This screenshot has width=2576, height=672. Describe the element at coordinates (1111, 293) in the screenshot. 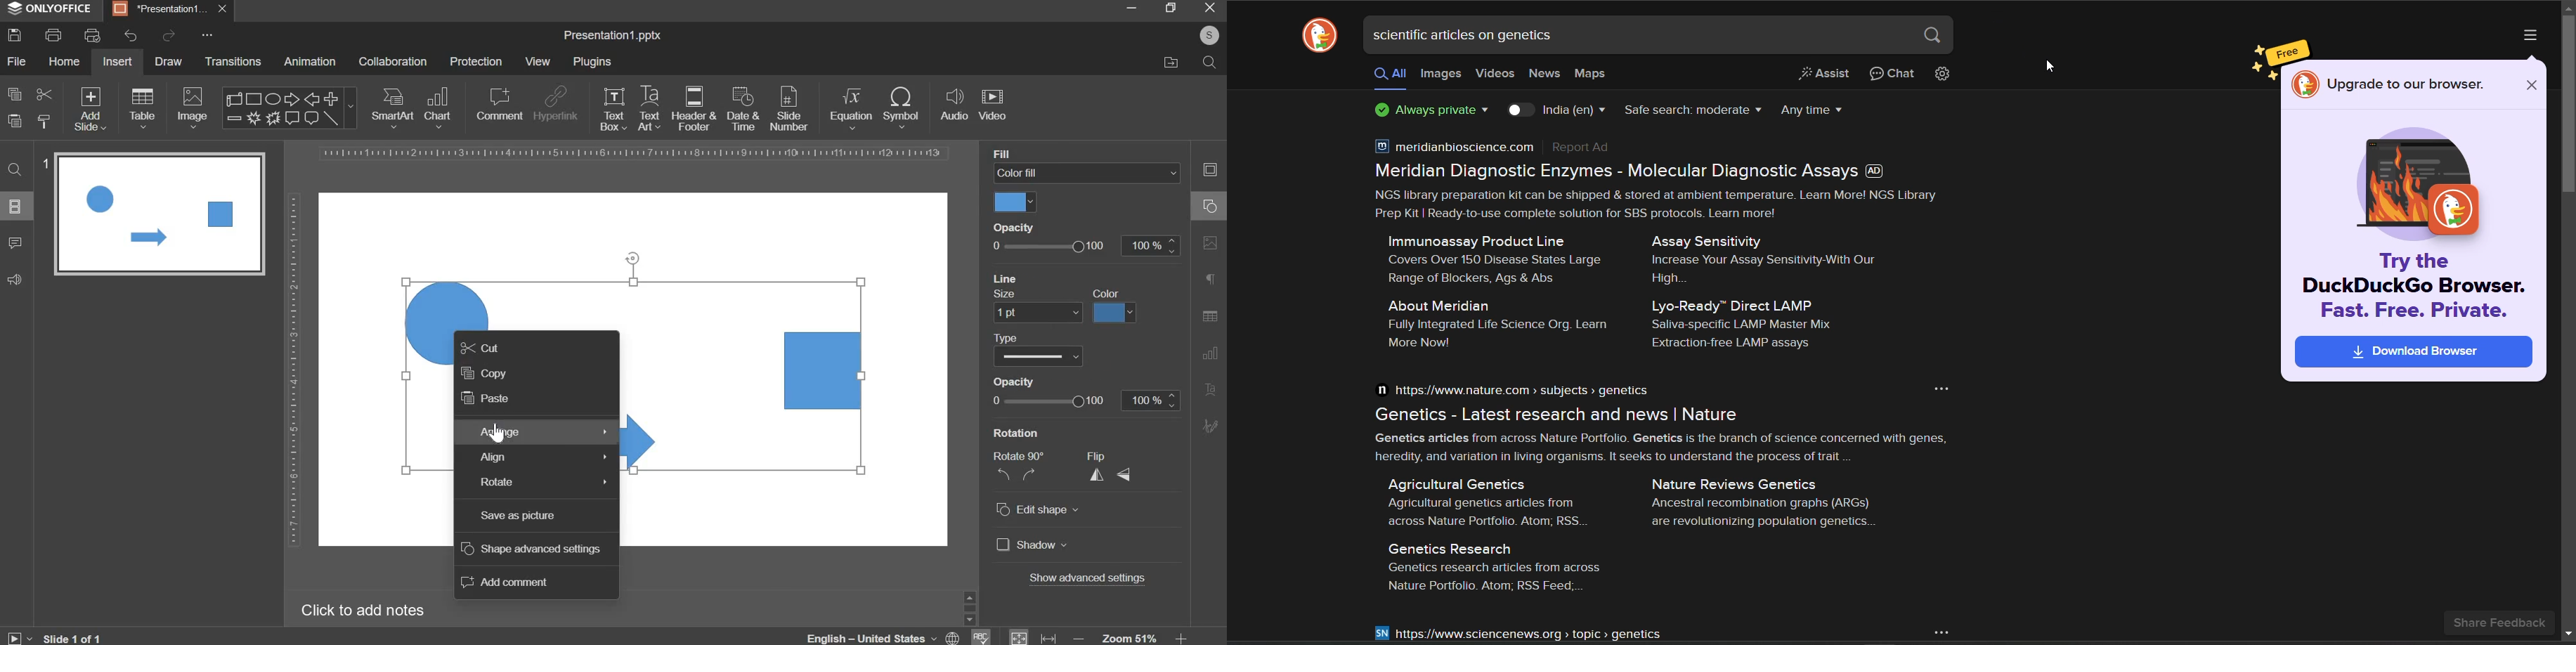

I see `color` at that location.